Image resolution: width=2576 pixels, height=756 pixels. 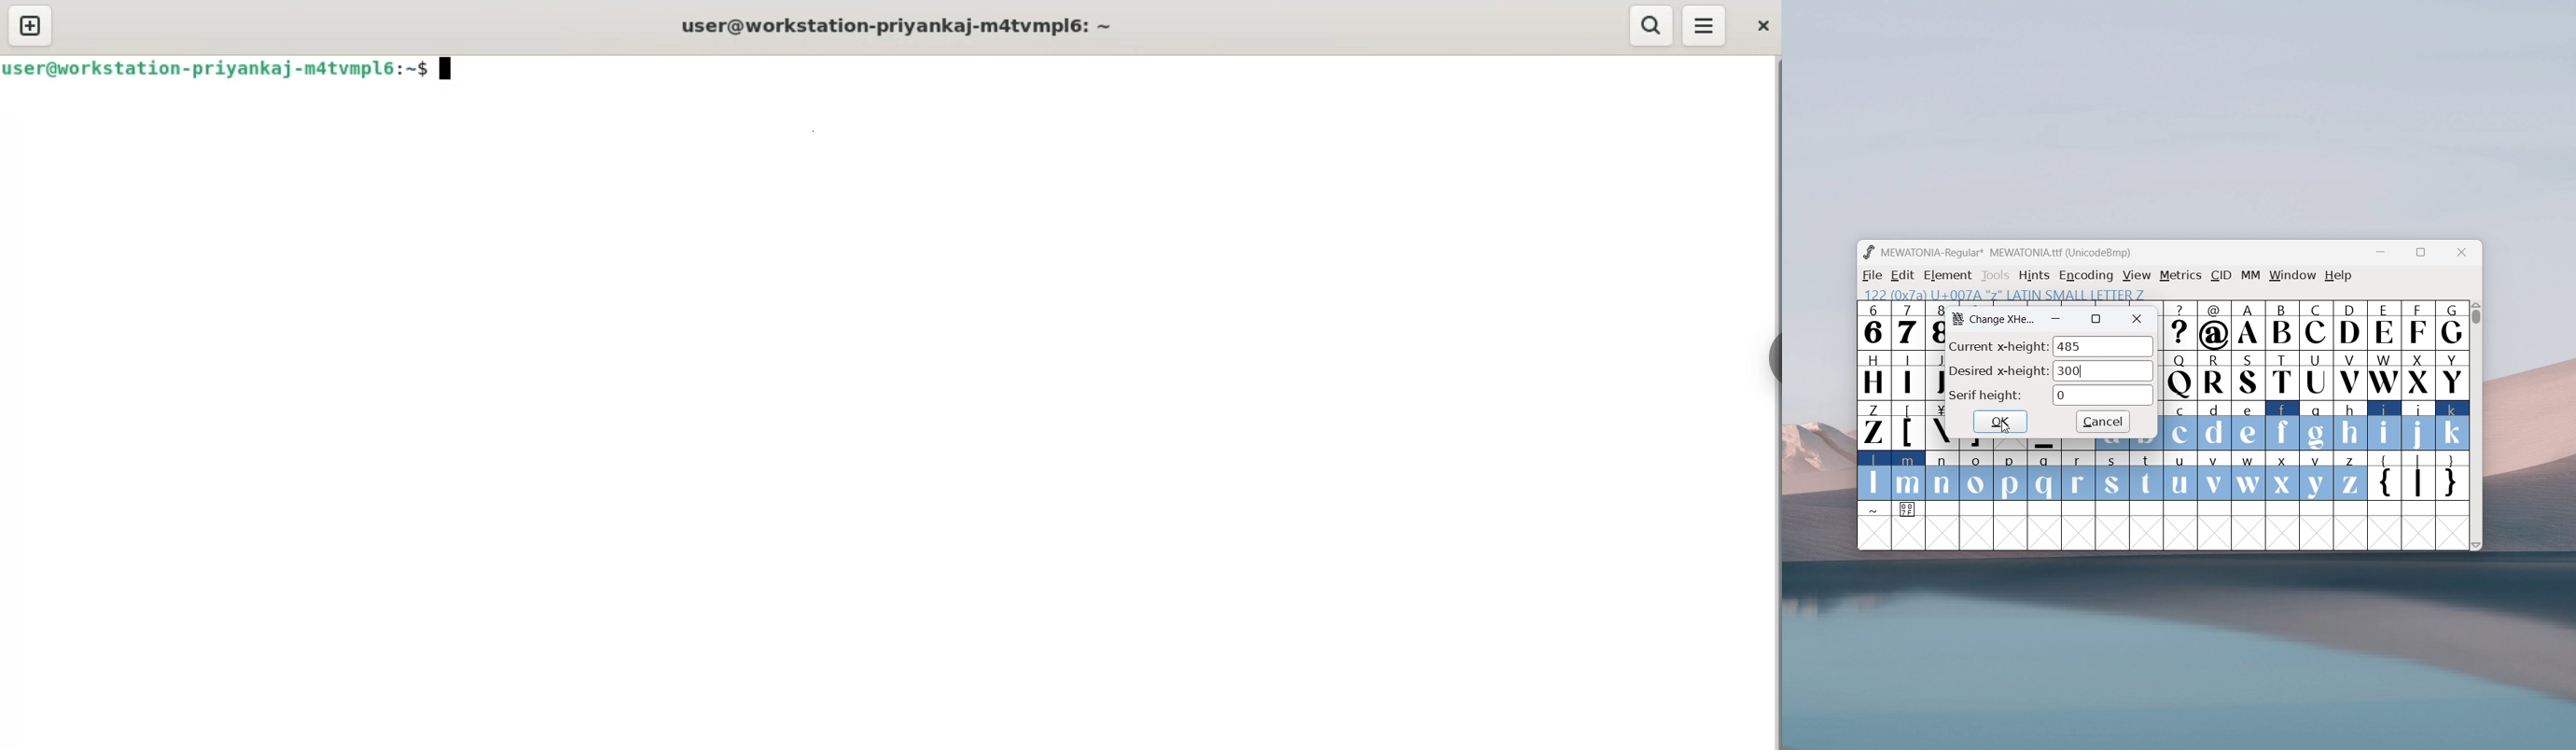 What do you see at coordinates (2103, 395) in the screenshot?
I see `0` at bounding box center [2103, 395].